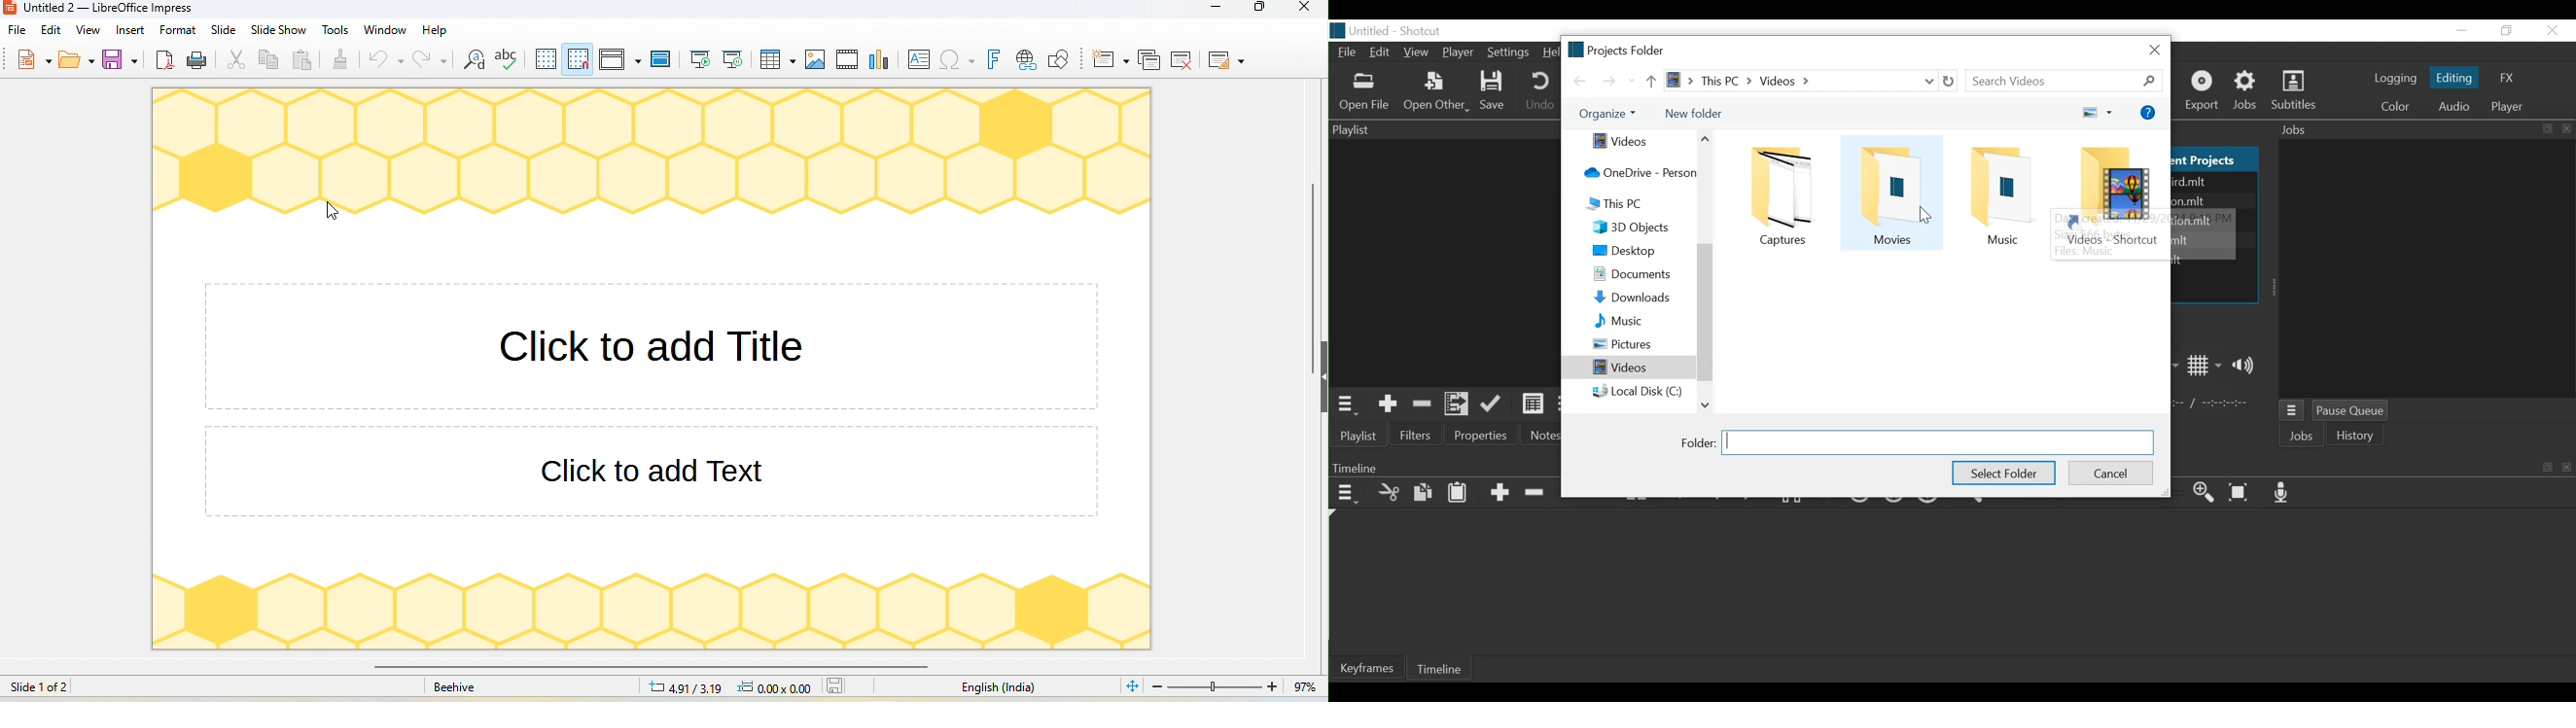  What do you see at coordinates (2505, 107) in the screenshot?
I see `player` at bounding box center [2505, 107].